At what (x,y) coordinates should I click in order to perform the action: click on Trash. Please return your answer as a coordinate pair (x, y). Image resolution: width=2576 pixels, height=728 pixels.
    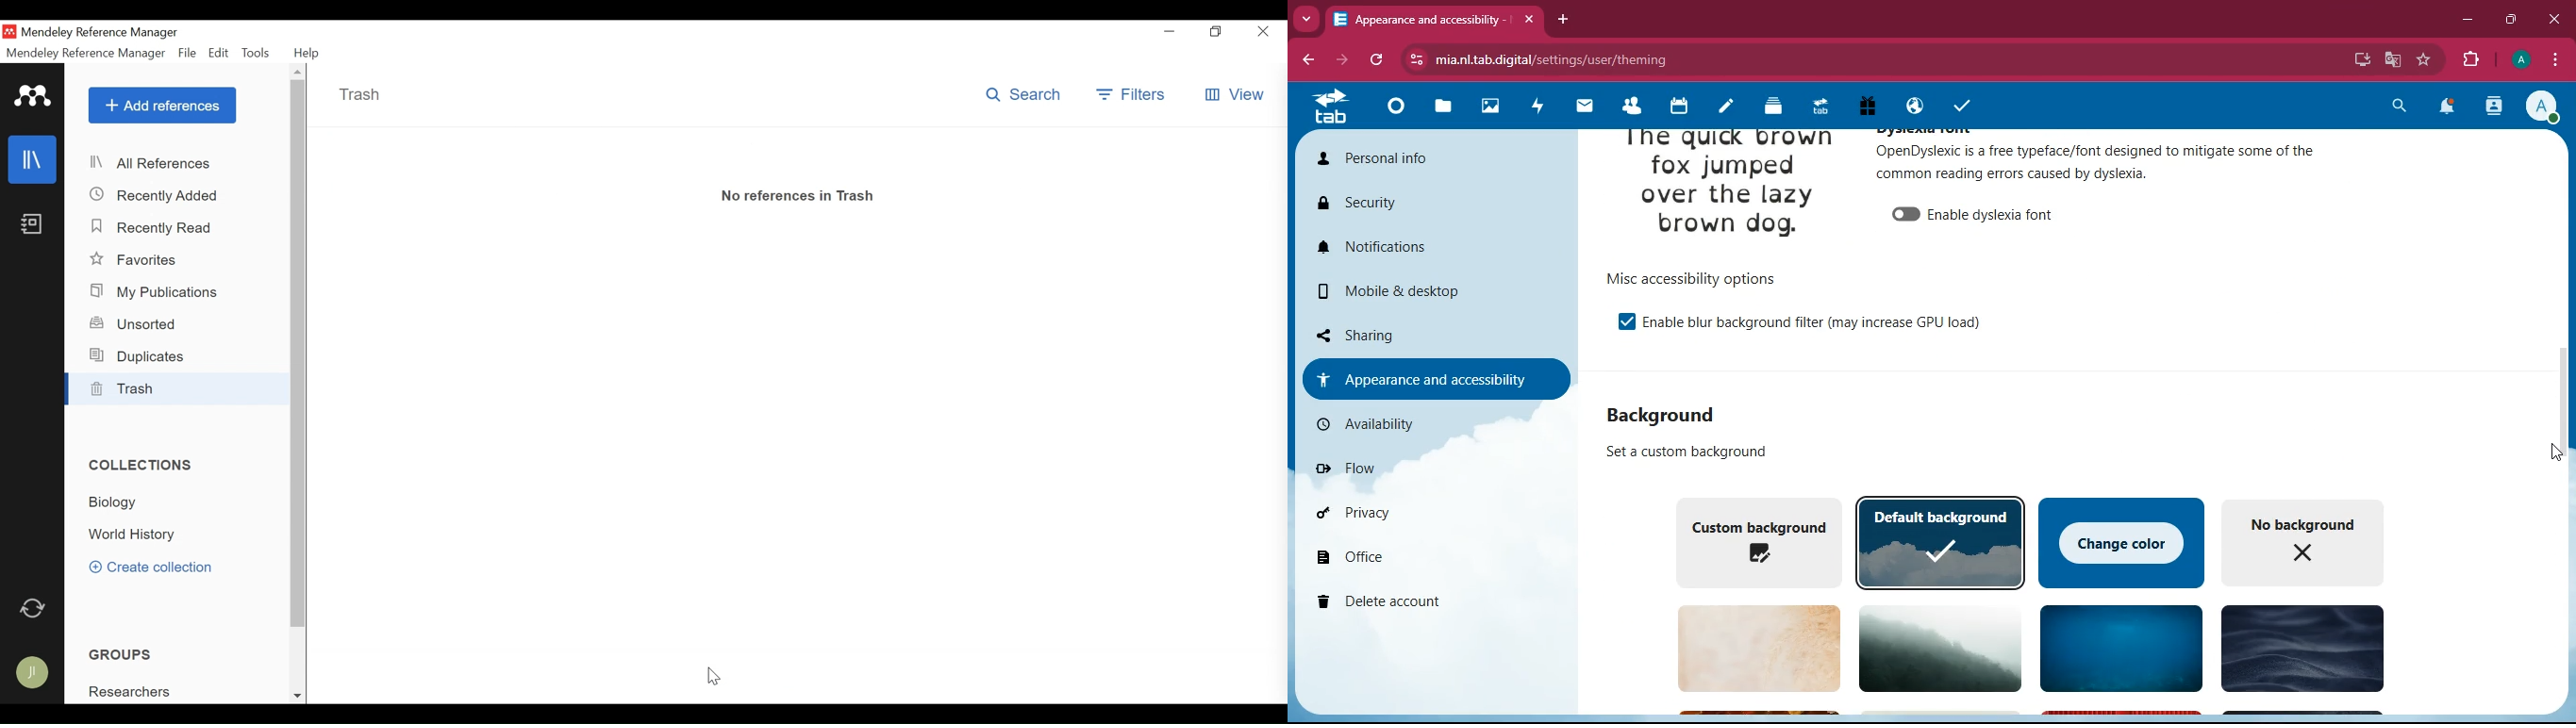
    Looking at the image, I should click on (178, 388).